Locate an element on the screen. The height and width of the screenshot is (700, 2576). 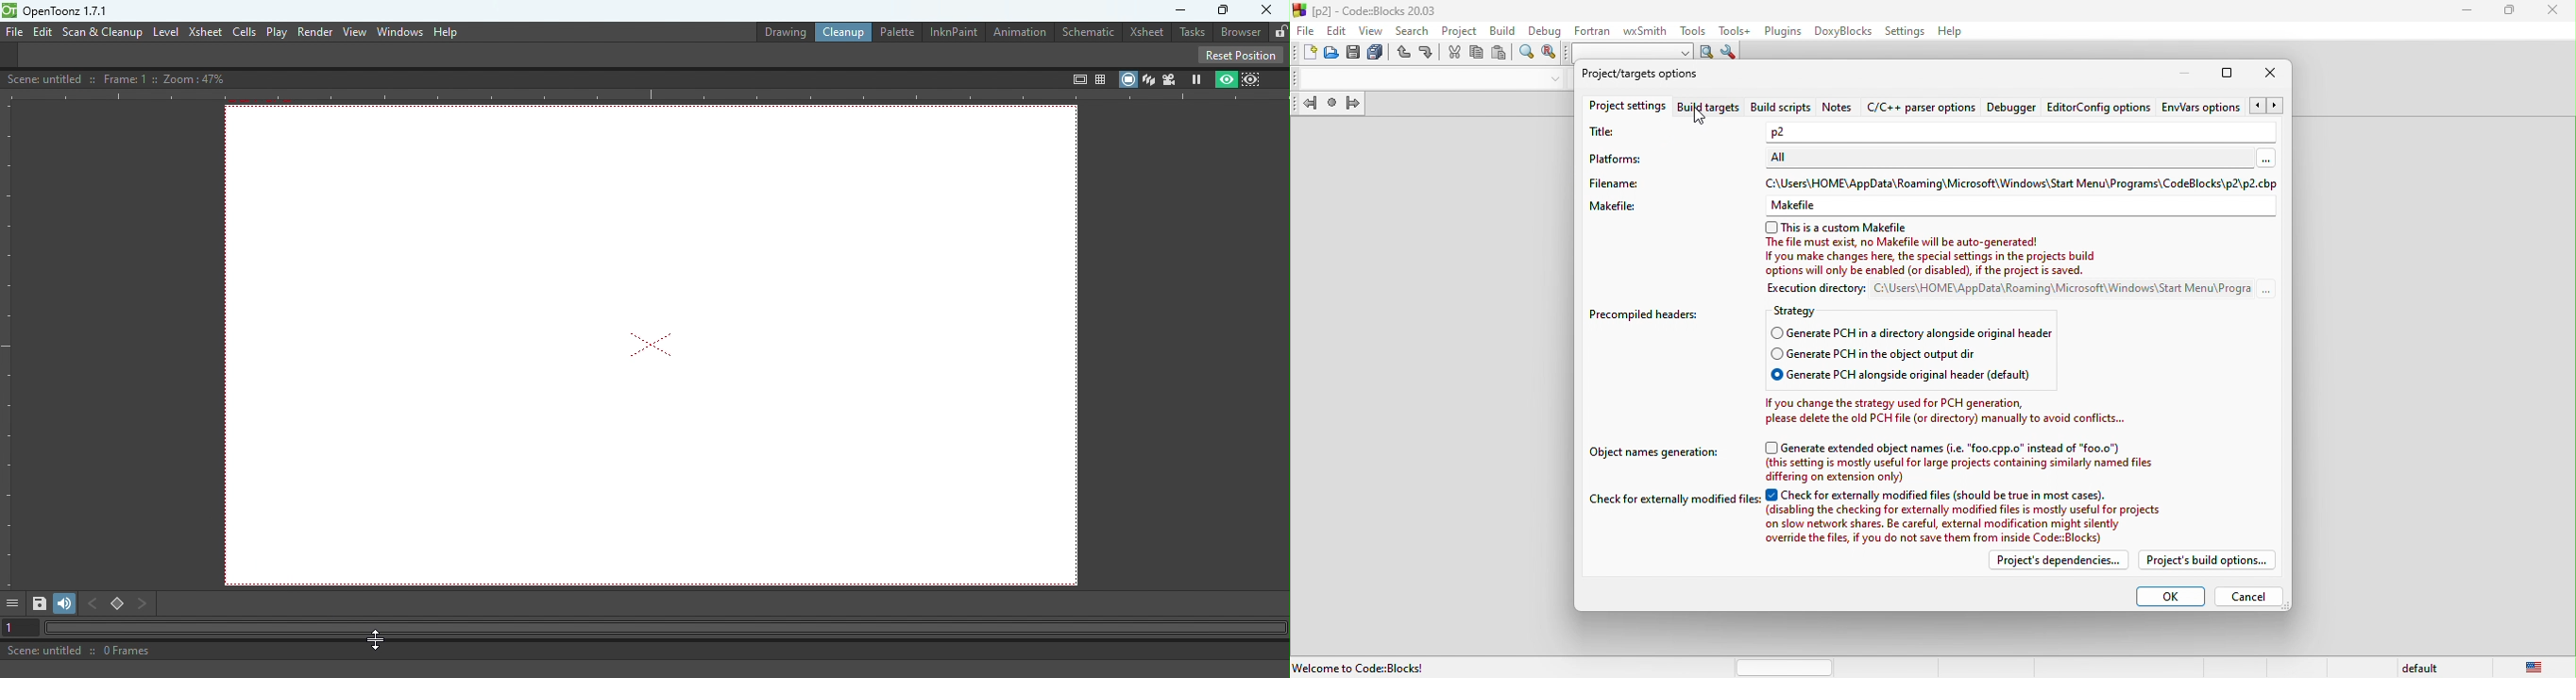
Animation is located at coordinates (1022, 33).